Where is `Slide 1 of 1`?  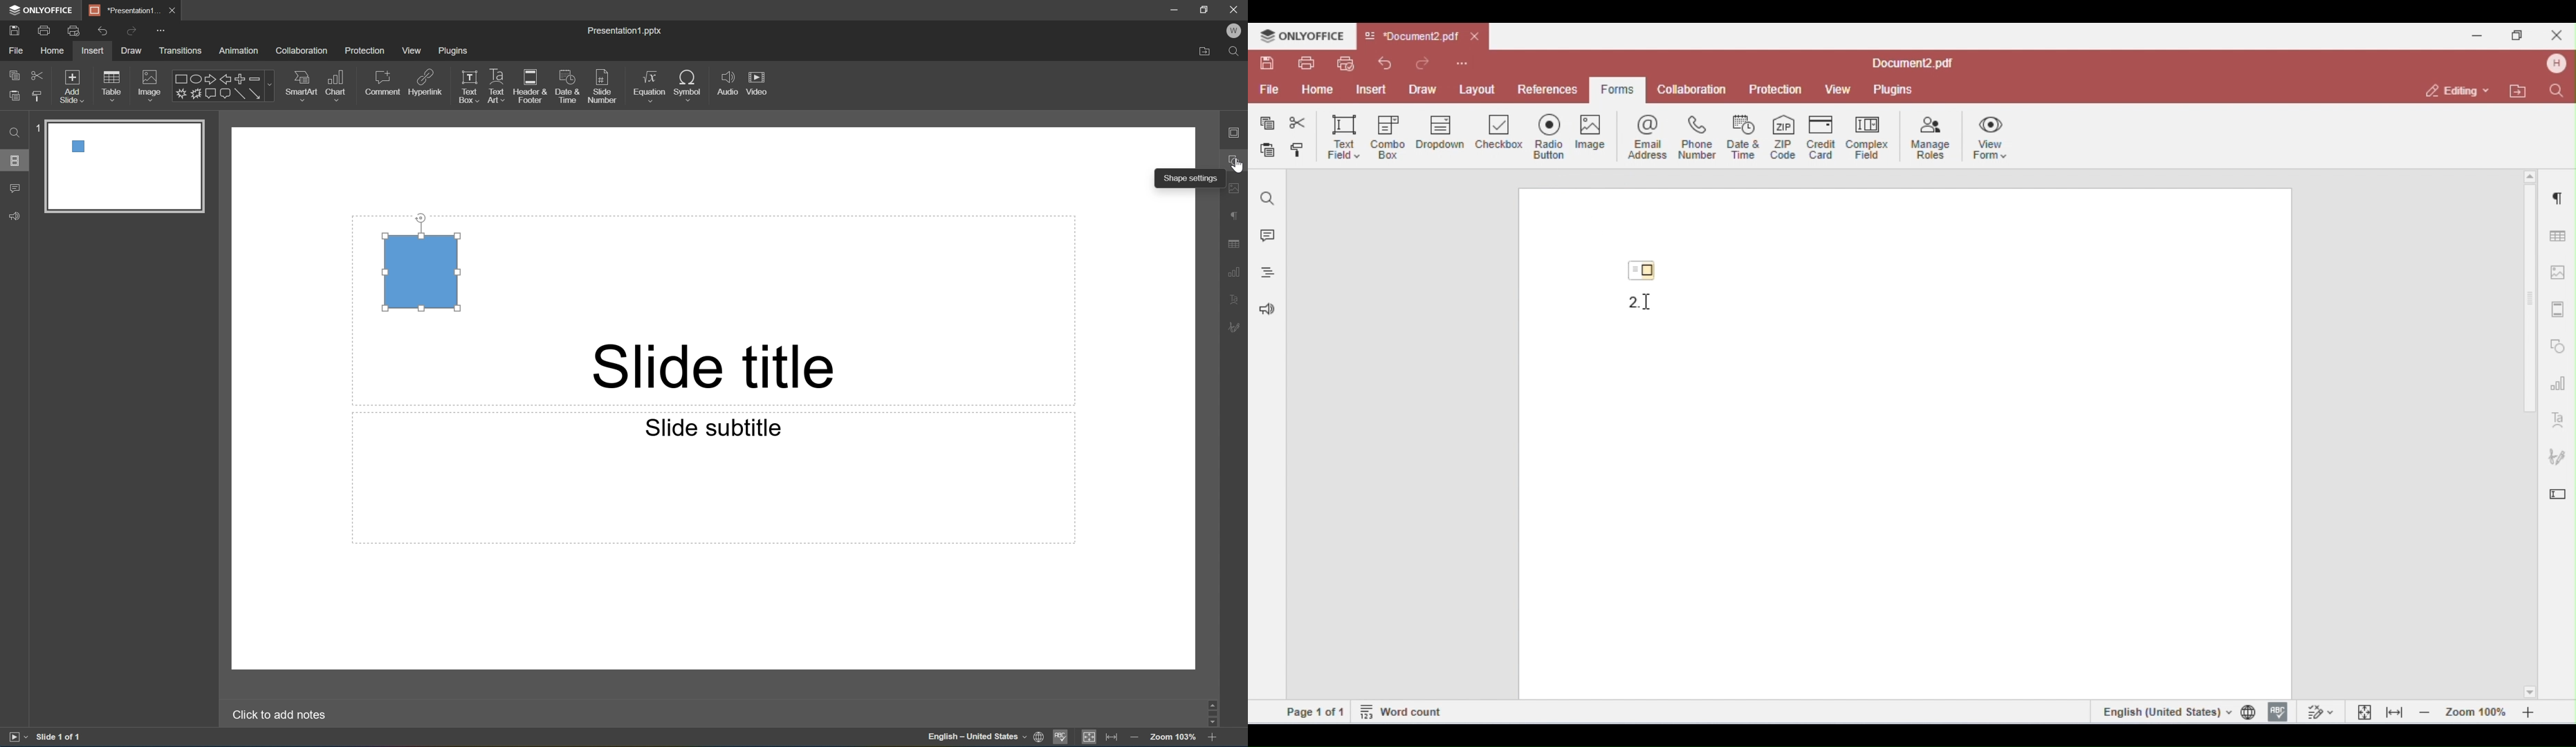 Slide 1 of 1 is located at coordinates (59, 736).